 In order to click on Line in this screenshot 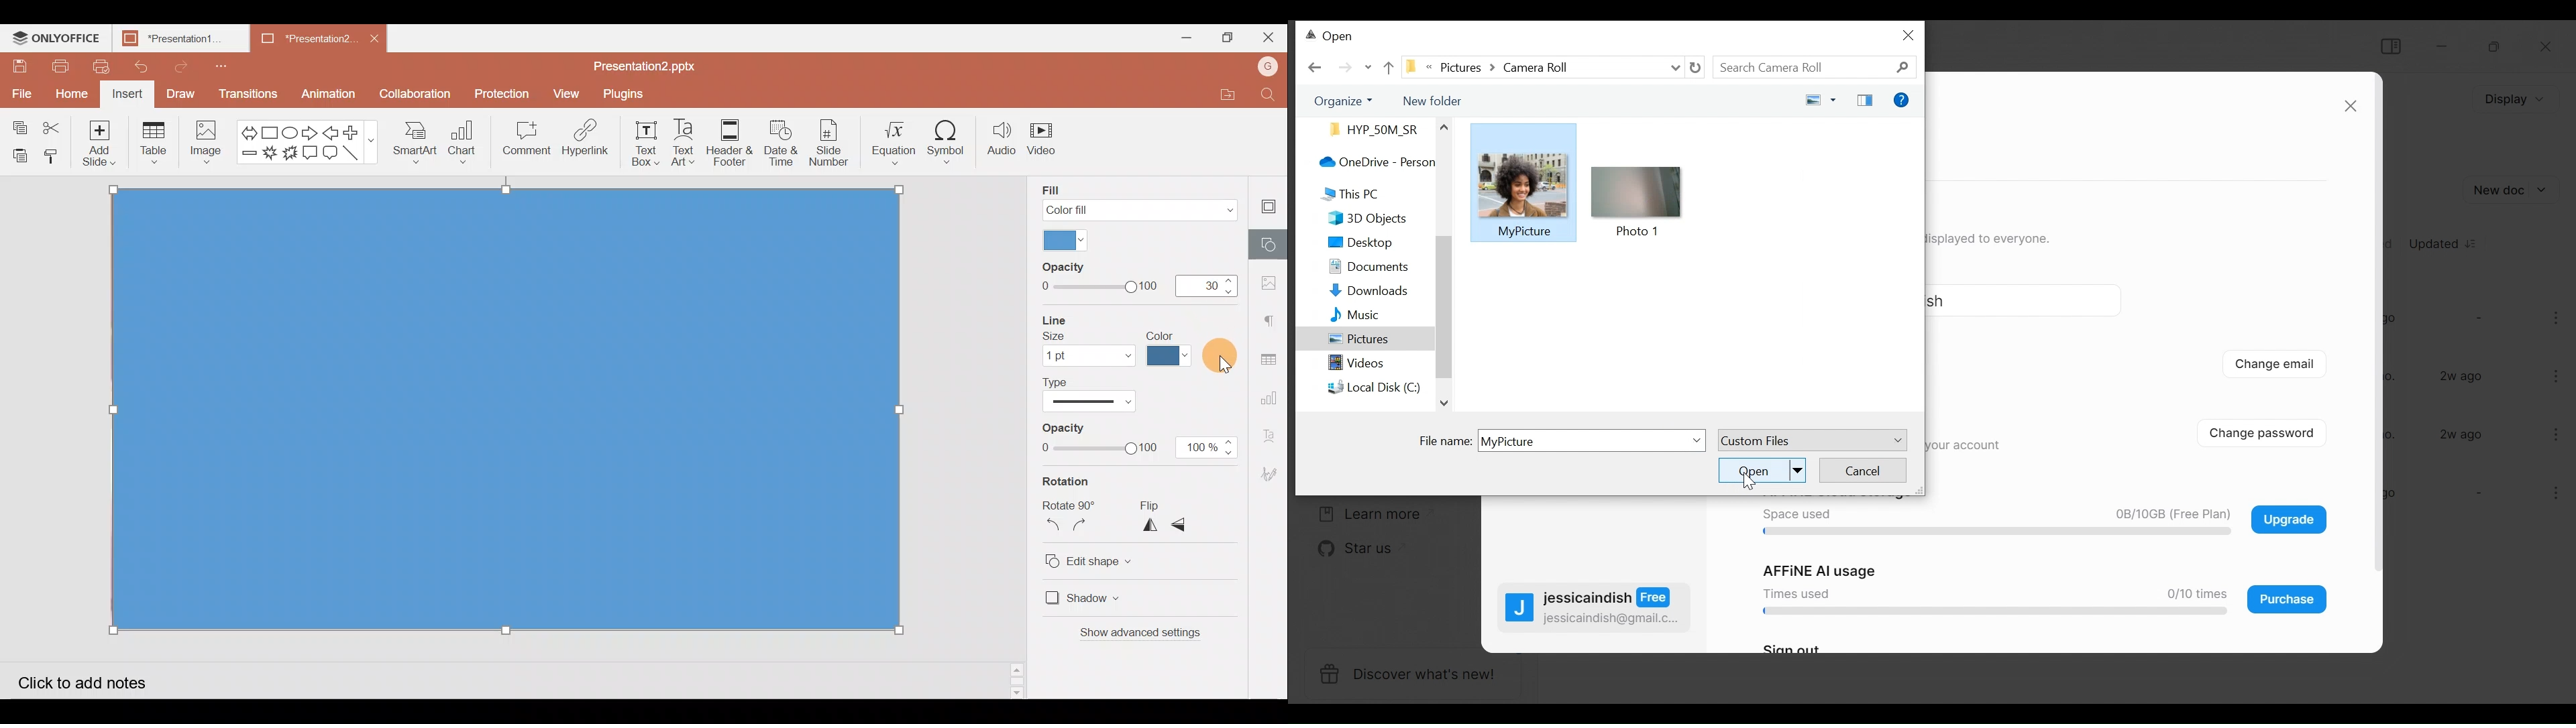, I will do `click(356, 155)`.